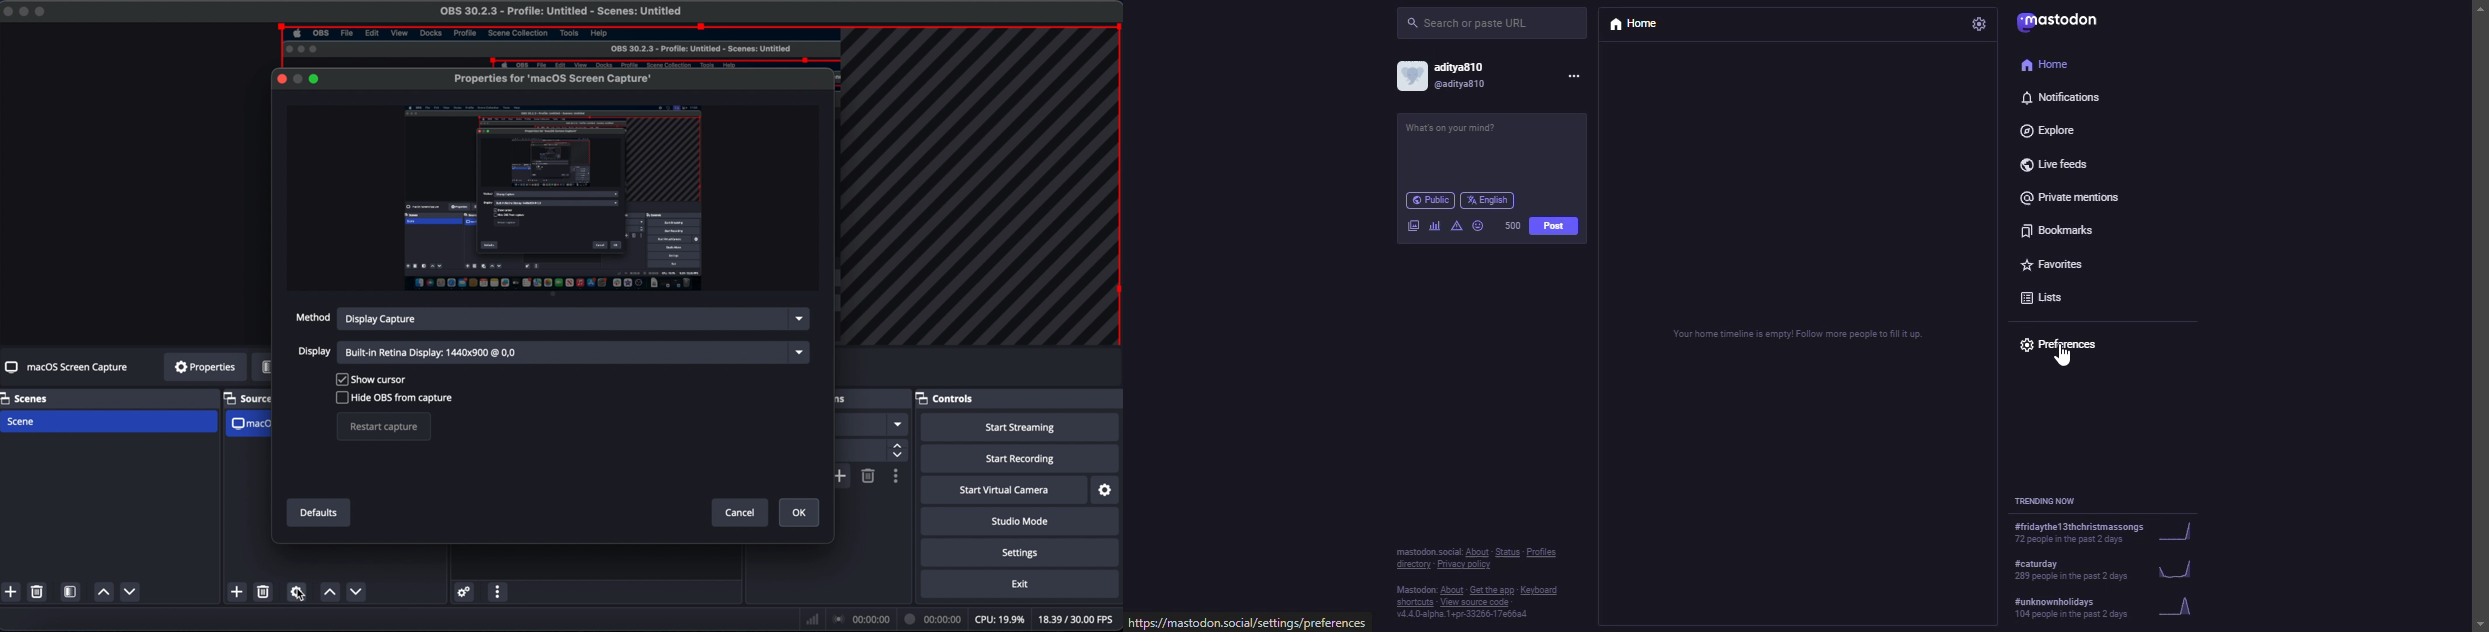 This screenshot has height=644, width=2492. What do you see at coordinates (1023, 459) in the screenshot?
I see `start recording` at bounding box center [1023, 459].